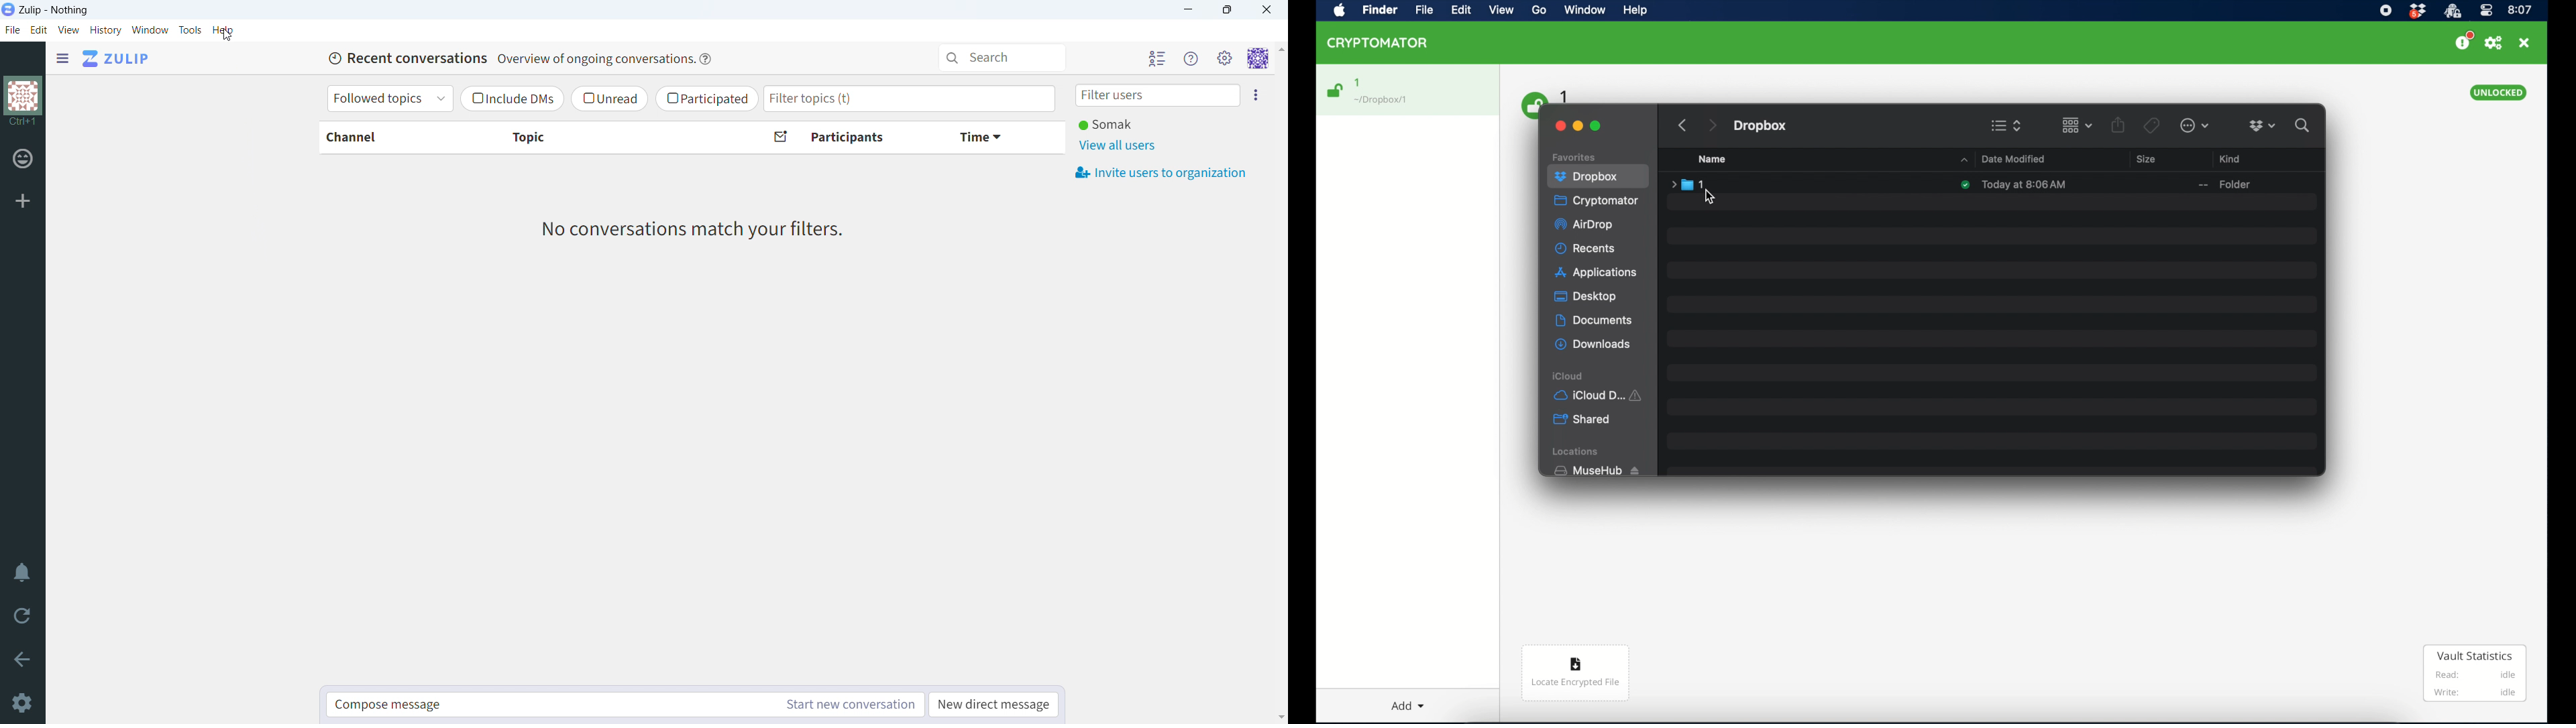 The width and height of the screenshot is (2576, 728). What do you see at coordinates (115, 58) in the screenshot?
I see `ZULIP` at bounding box center [115, 58].